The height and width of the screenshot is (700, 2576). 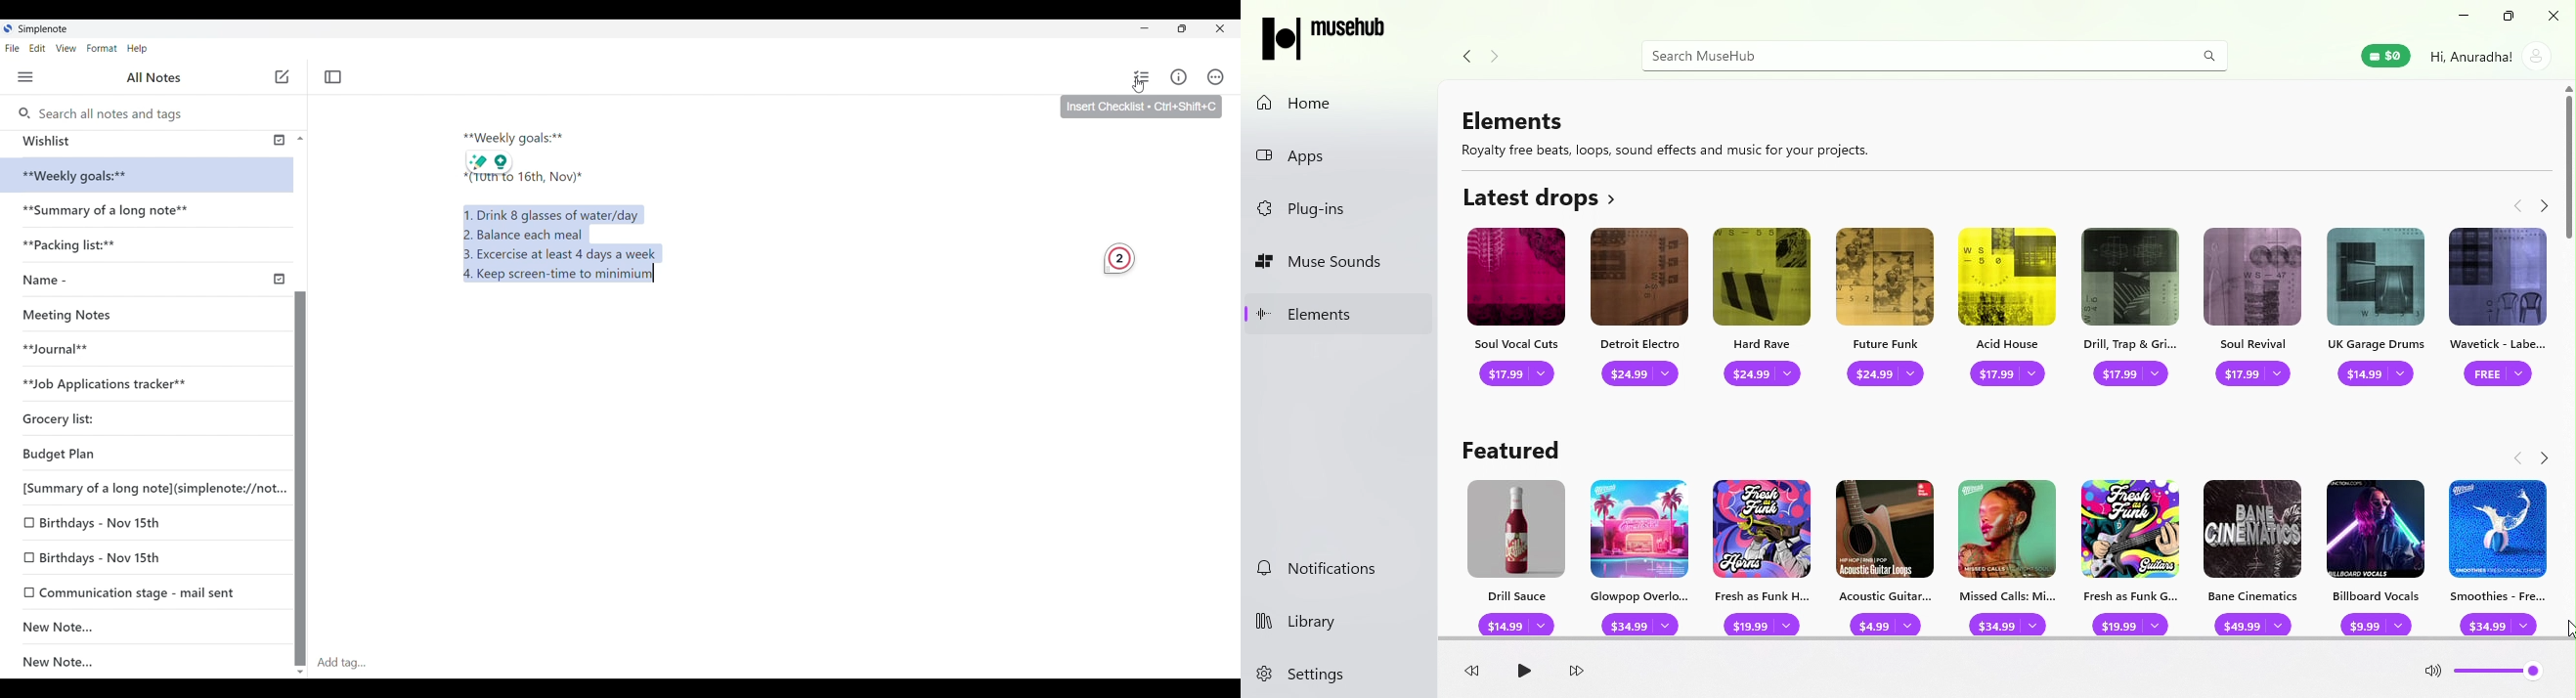 I want to click on Communication stage - mail sent, so click(x=147, y=592).